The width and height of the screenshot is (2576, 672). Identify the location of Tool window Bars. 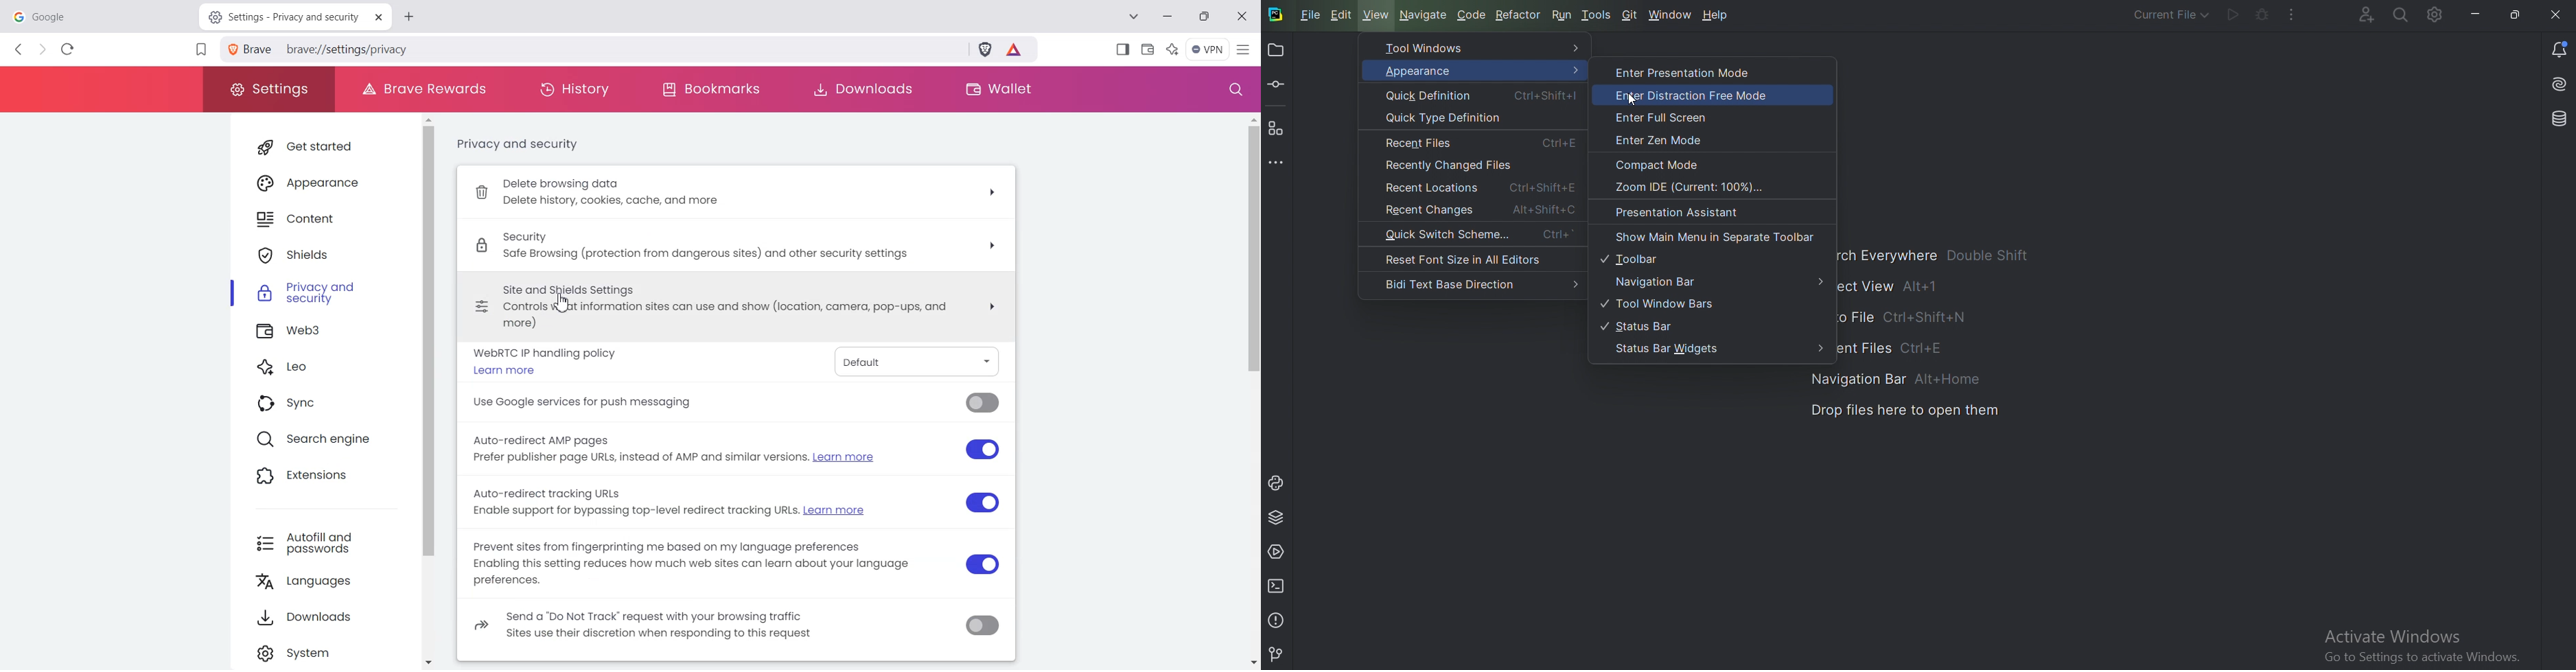
(1667, 303).